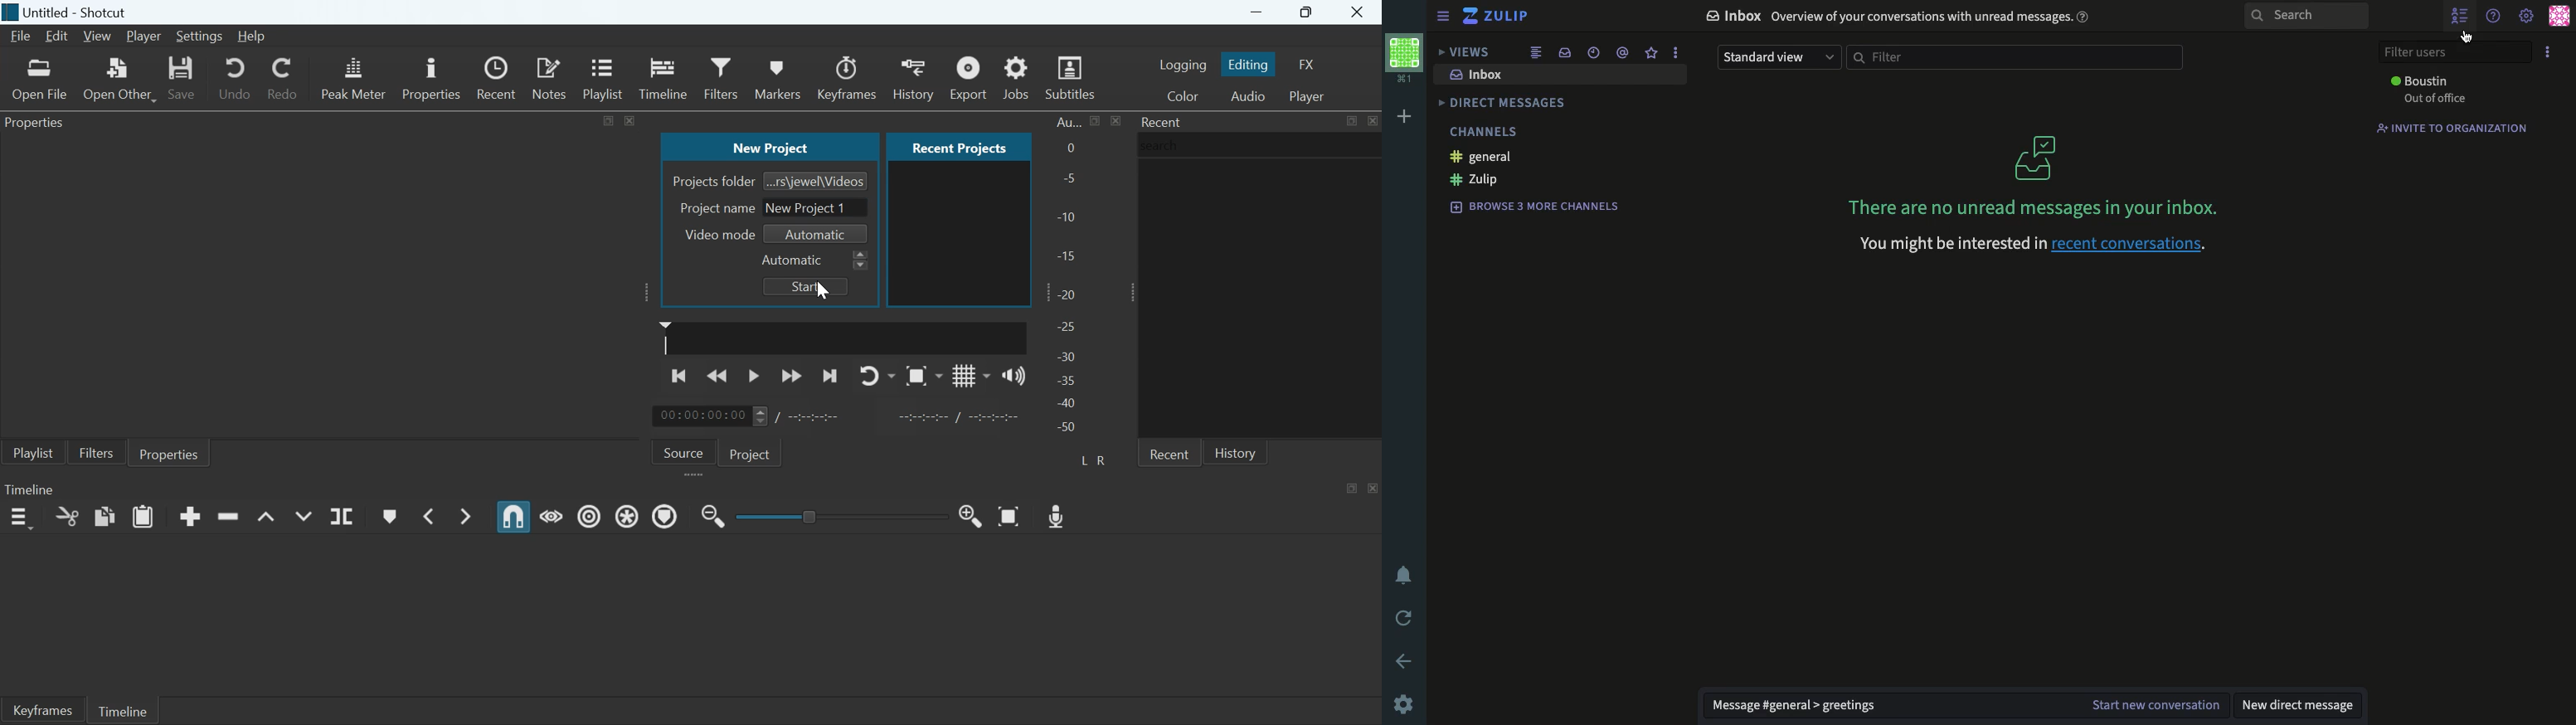 This screenshot has width=2576, height=728. Describe the element at coordinates (1501, 101) in the screenshot. I see `direct messages` at that location.